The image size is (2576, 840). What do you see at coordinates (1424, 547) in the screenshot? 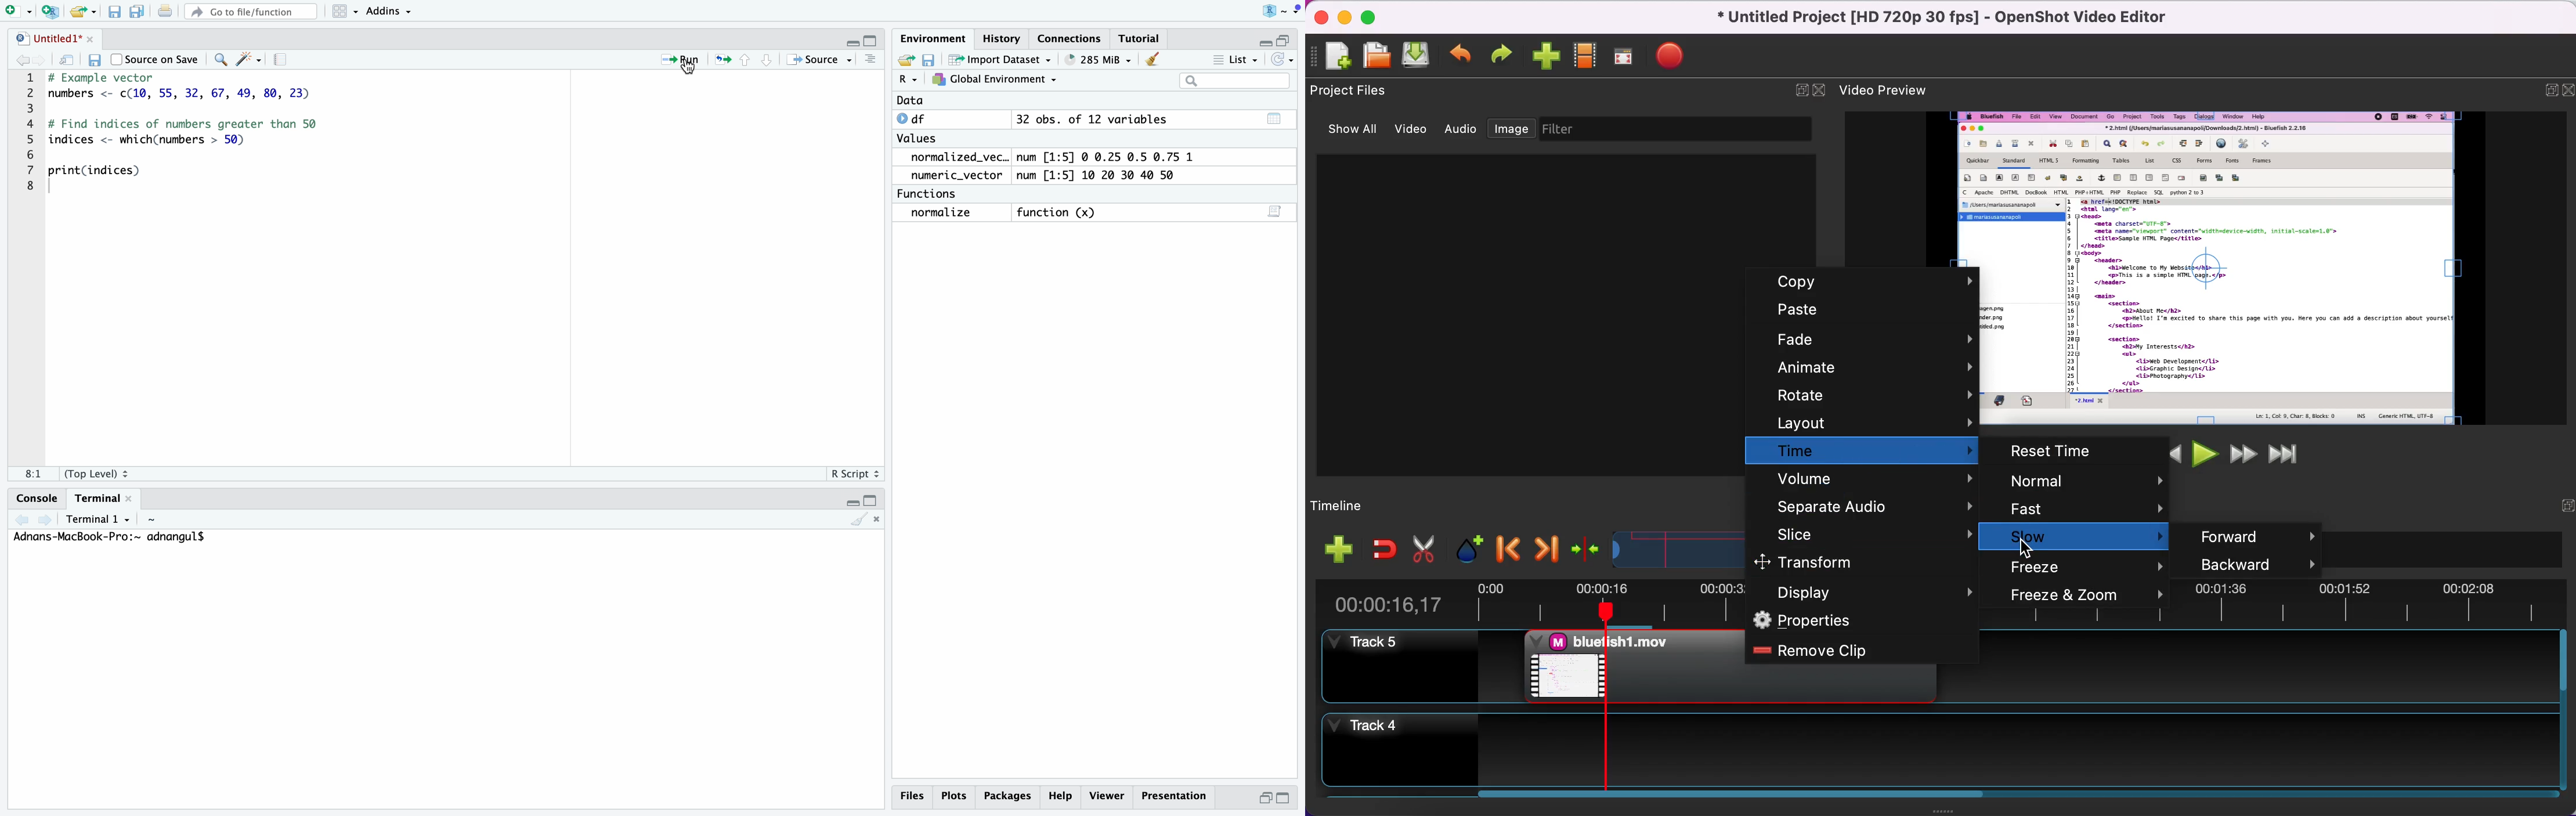
I see `cut` at bounding box center [1424, 547].